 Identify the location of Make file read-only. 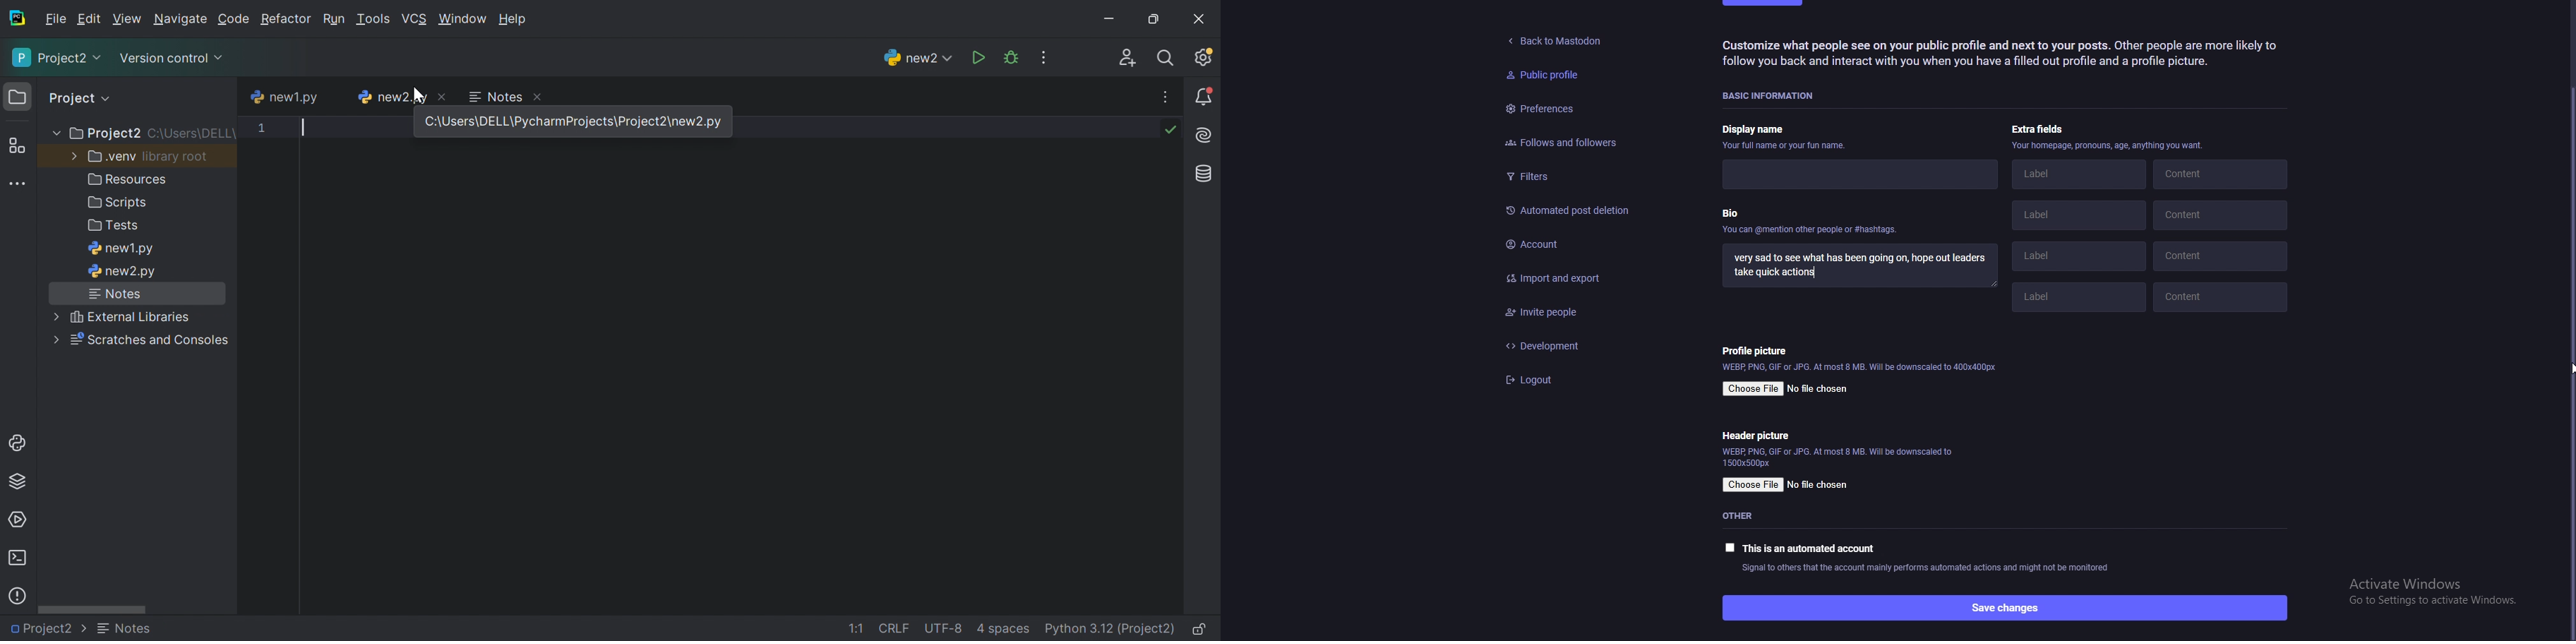
(1201, 631).